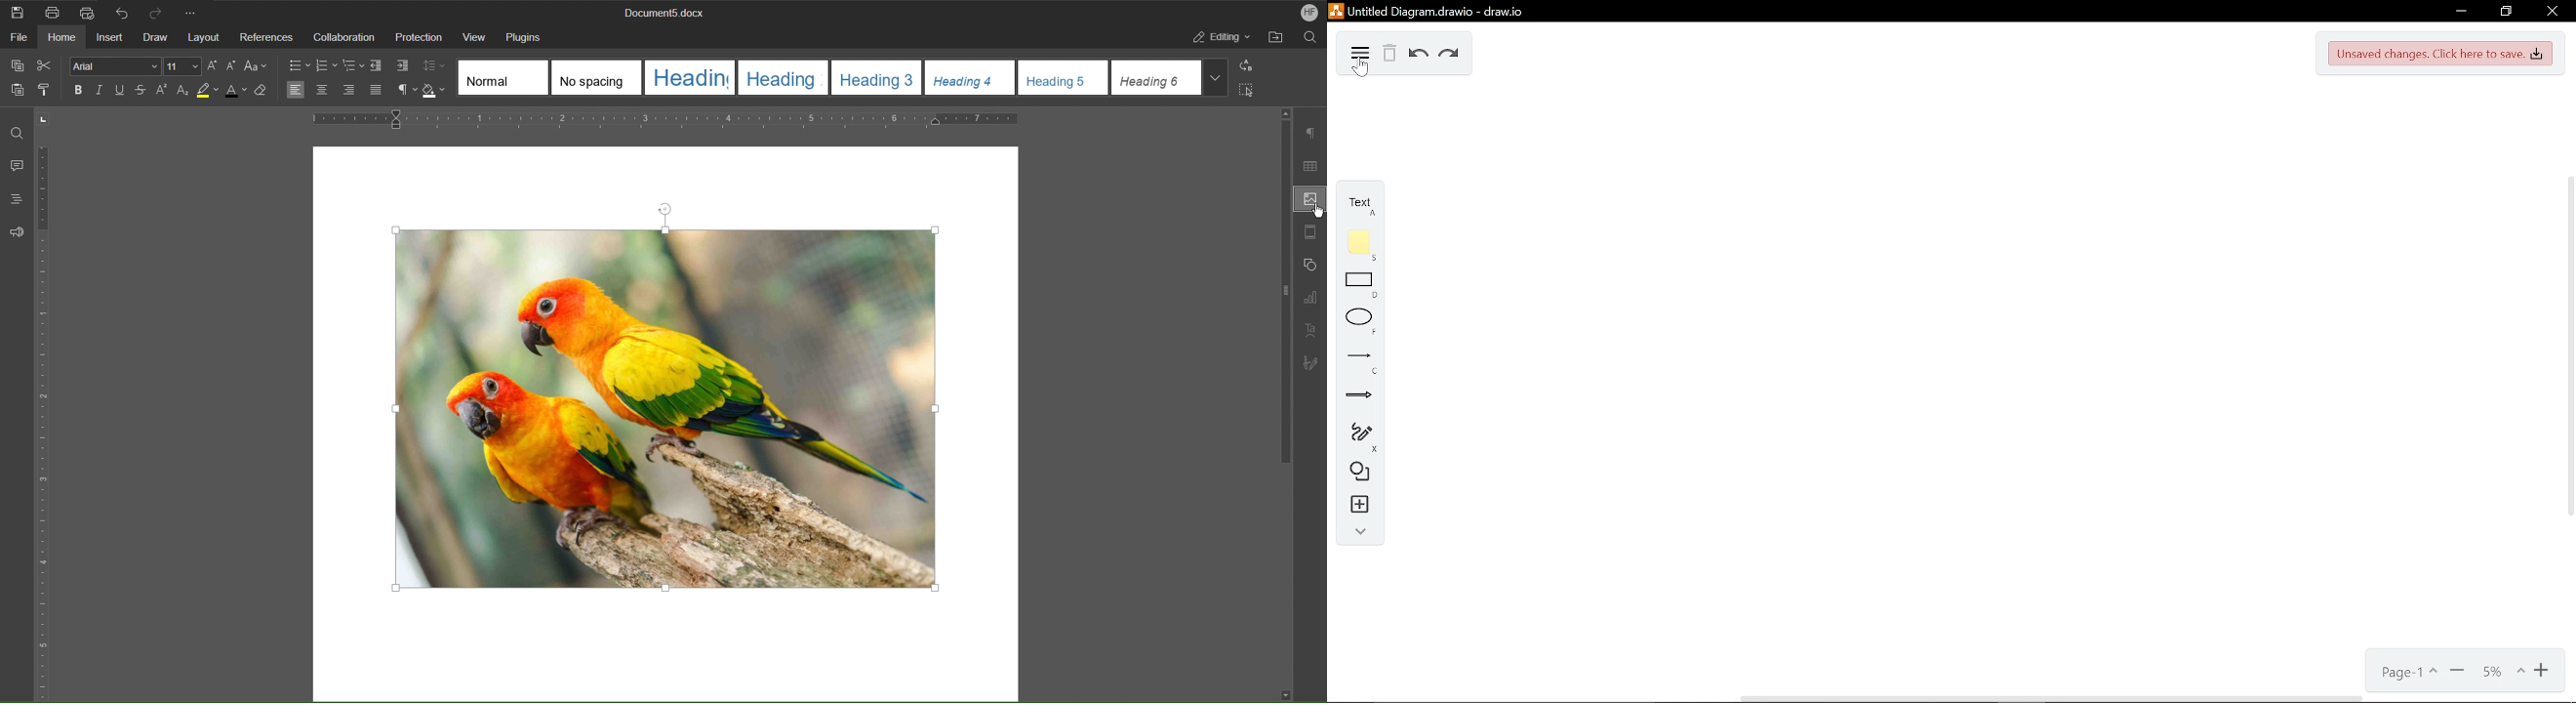 The width and height of the screenshot is (2576, 728). What do you see at coordinates (1353, 246) in the screenshot?
I see `Note` at bounding box center [1353, 246].